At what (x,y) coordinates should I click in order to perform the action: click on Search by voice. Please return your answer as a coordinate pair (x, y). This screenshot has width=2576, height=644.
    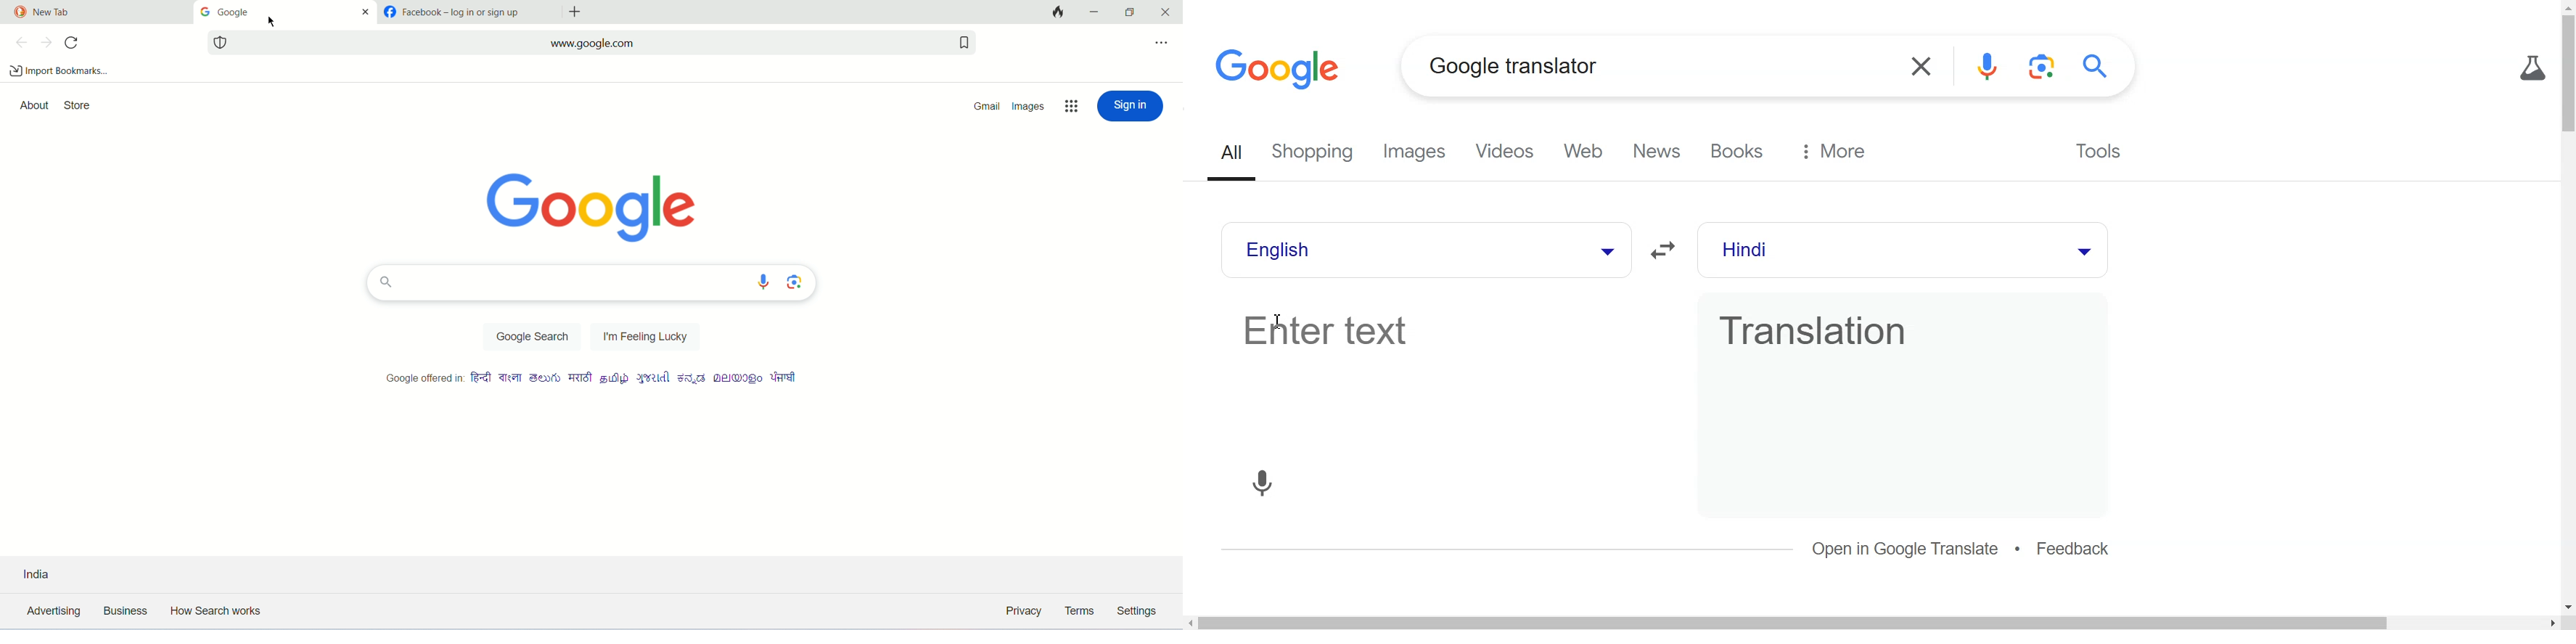
    Looking at the image, I should click on (1988, 67).